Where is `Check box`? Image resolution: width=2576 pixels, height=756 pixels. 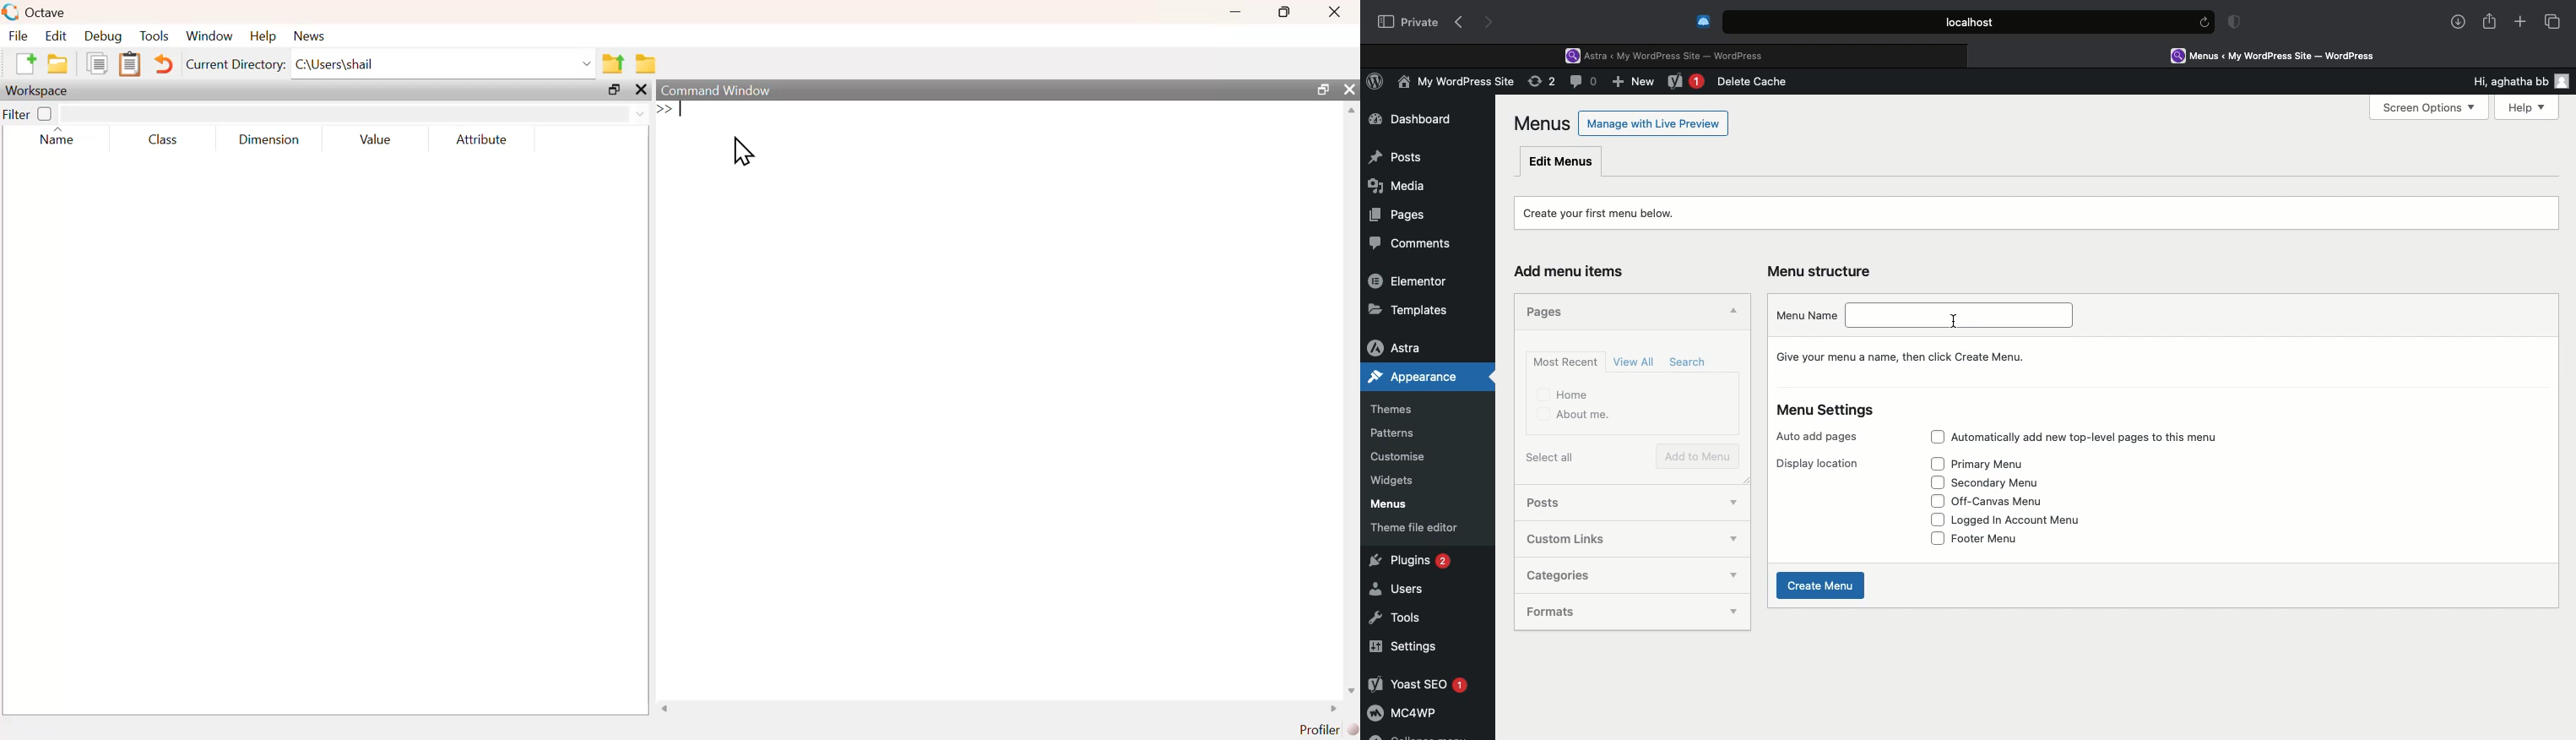
Check box is located at coordinates (1937, 464).